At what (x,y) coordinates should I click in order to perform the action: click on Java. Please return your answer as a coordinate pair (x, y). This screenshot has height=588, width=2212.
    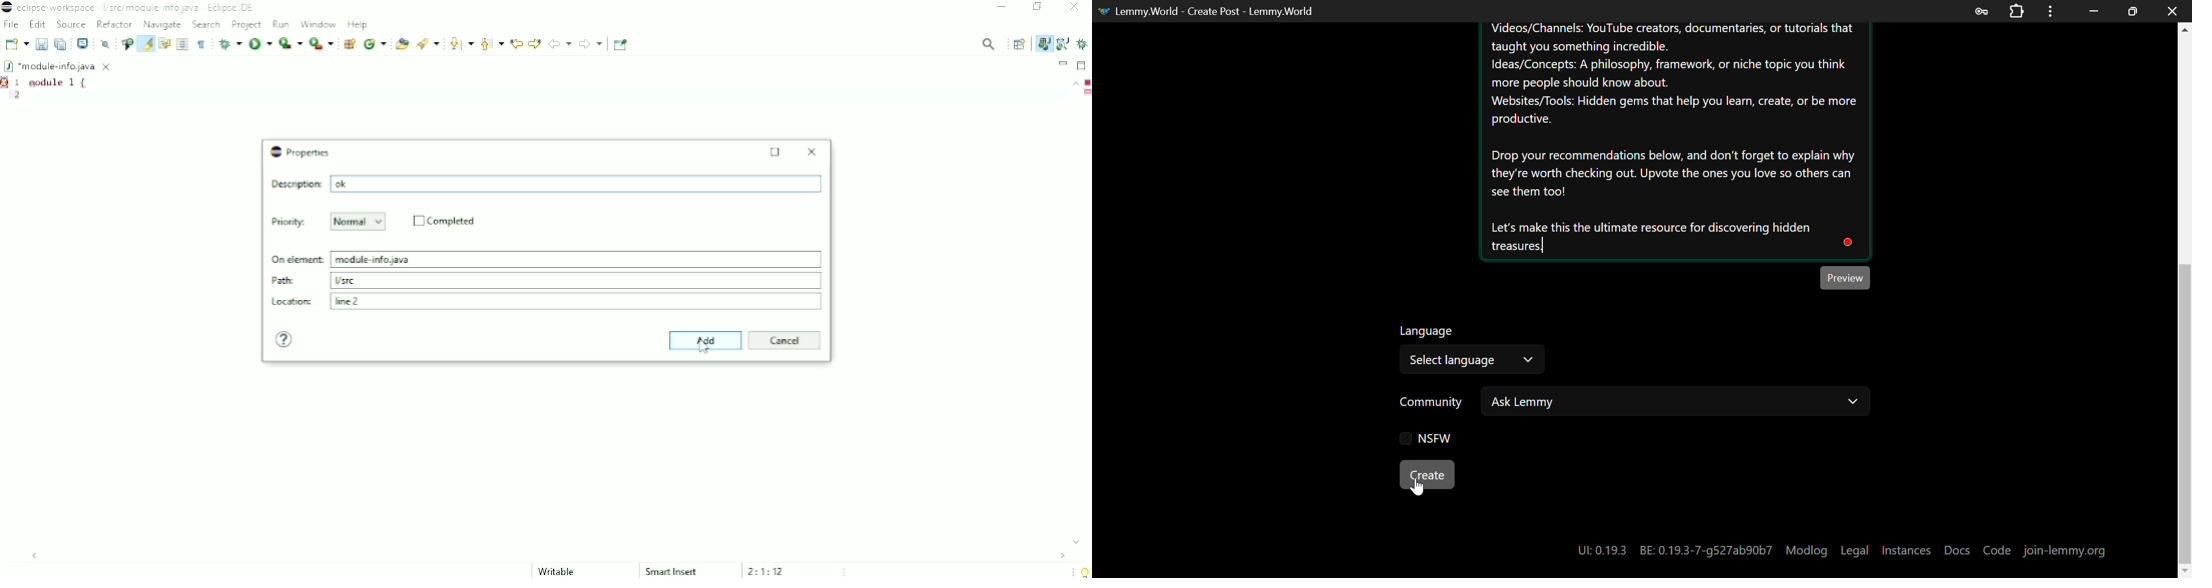
    Looking at the image, I should click on (1043, 43).